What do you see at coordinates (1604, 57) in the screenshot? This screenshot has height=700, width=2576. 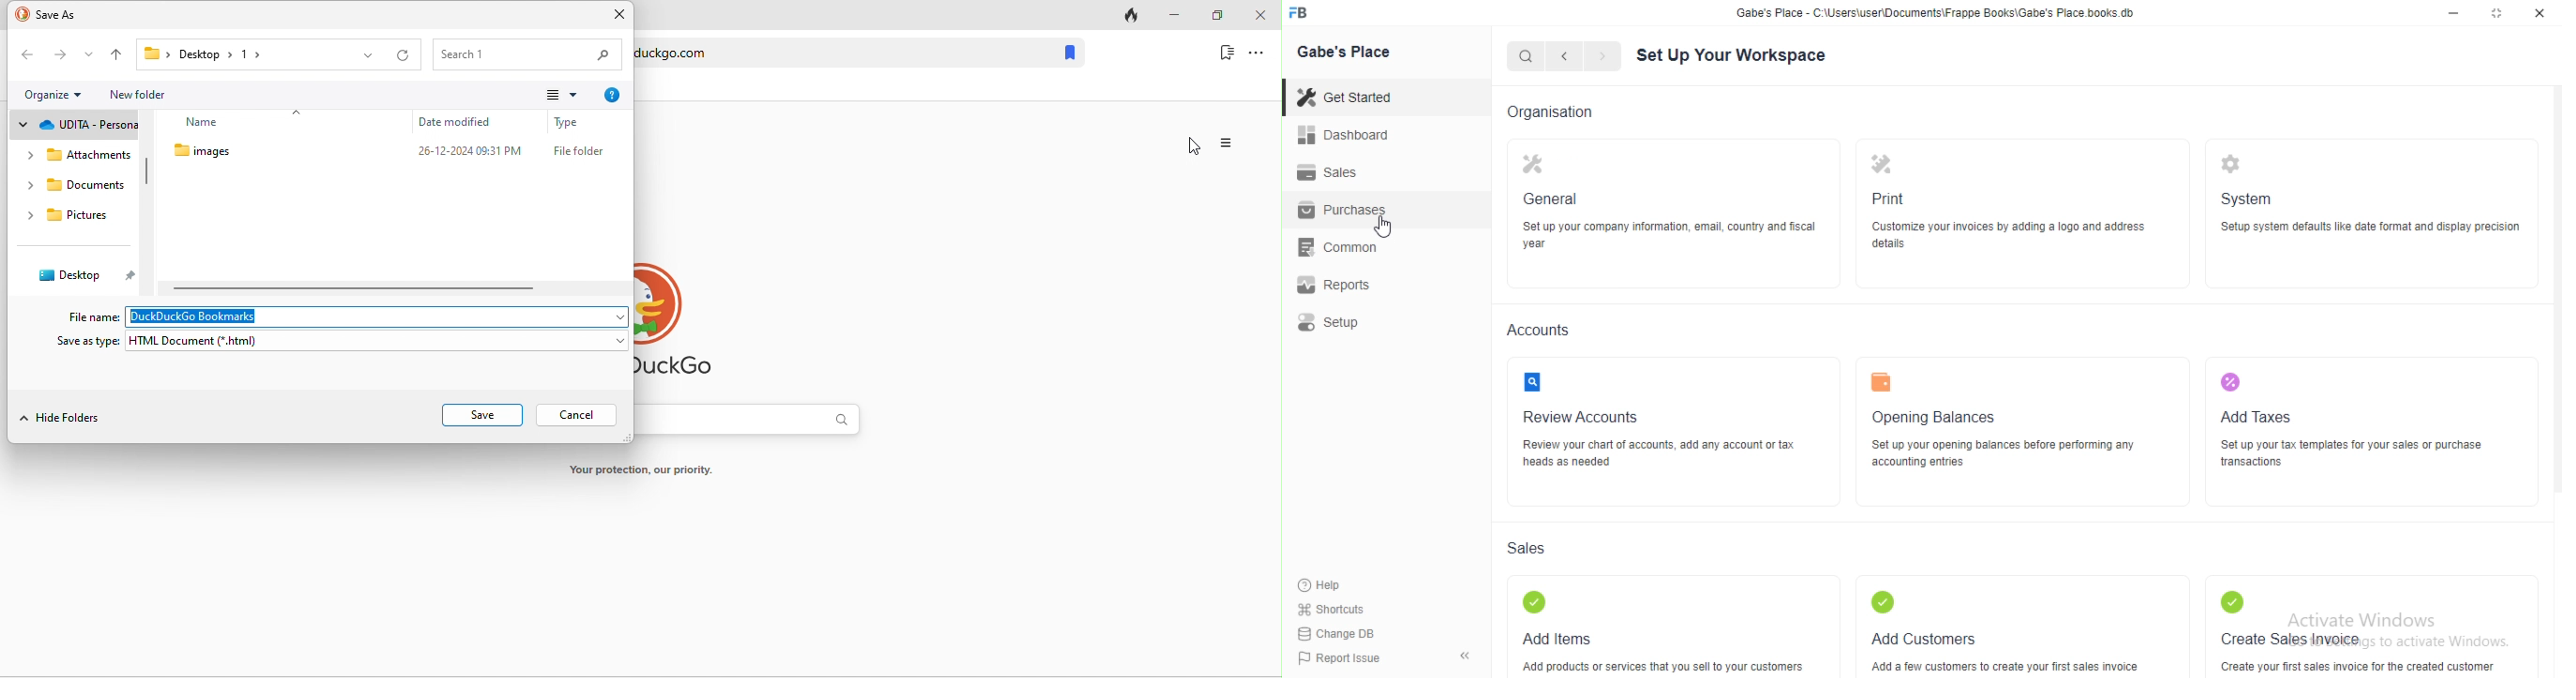 I see `navigate forward` at bounding box center [1604, 57].